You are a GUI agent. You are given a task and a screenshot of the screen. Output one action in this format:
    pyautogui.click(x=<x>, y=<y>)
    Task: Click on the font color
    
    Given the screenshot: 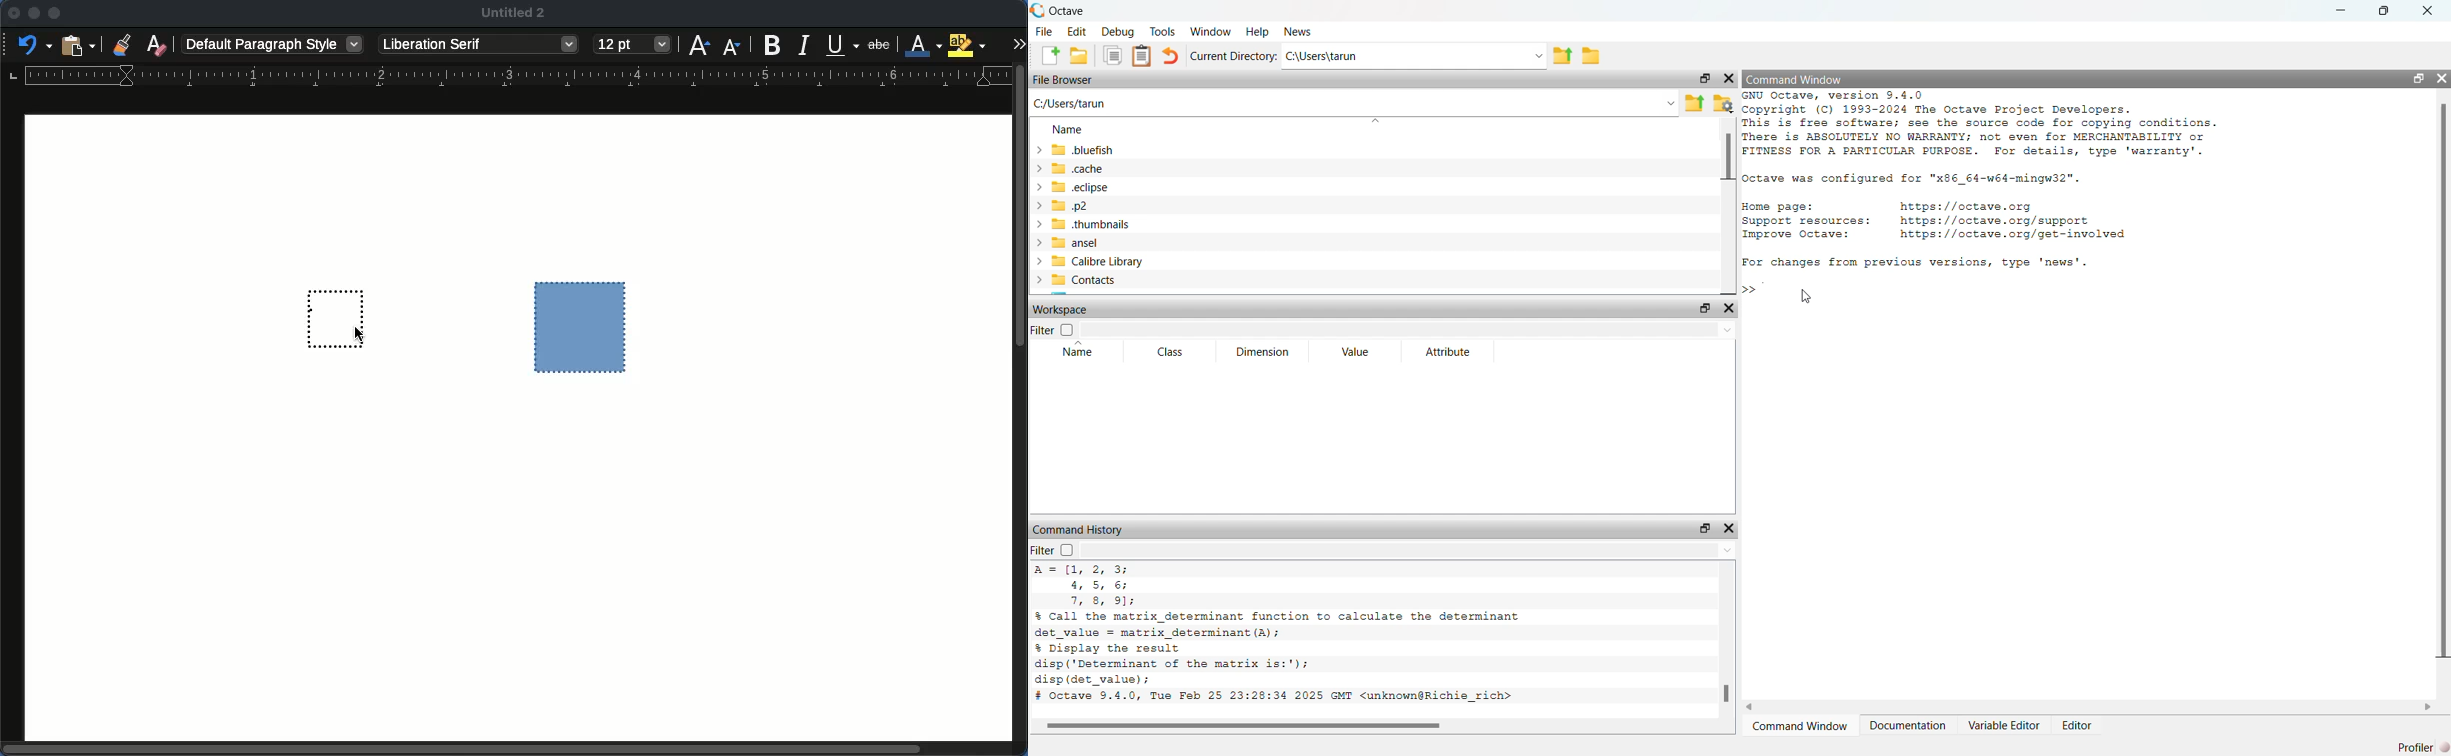 What is the action you would take?
    pyautogui.click(x=924, y=45)
    